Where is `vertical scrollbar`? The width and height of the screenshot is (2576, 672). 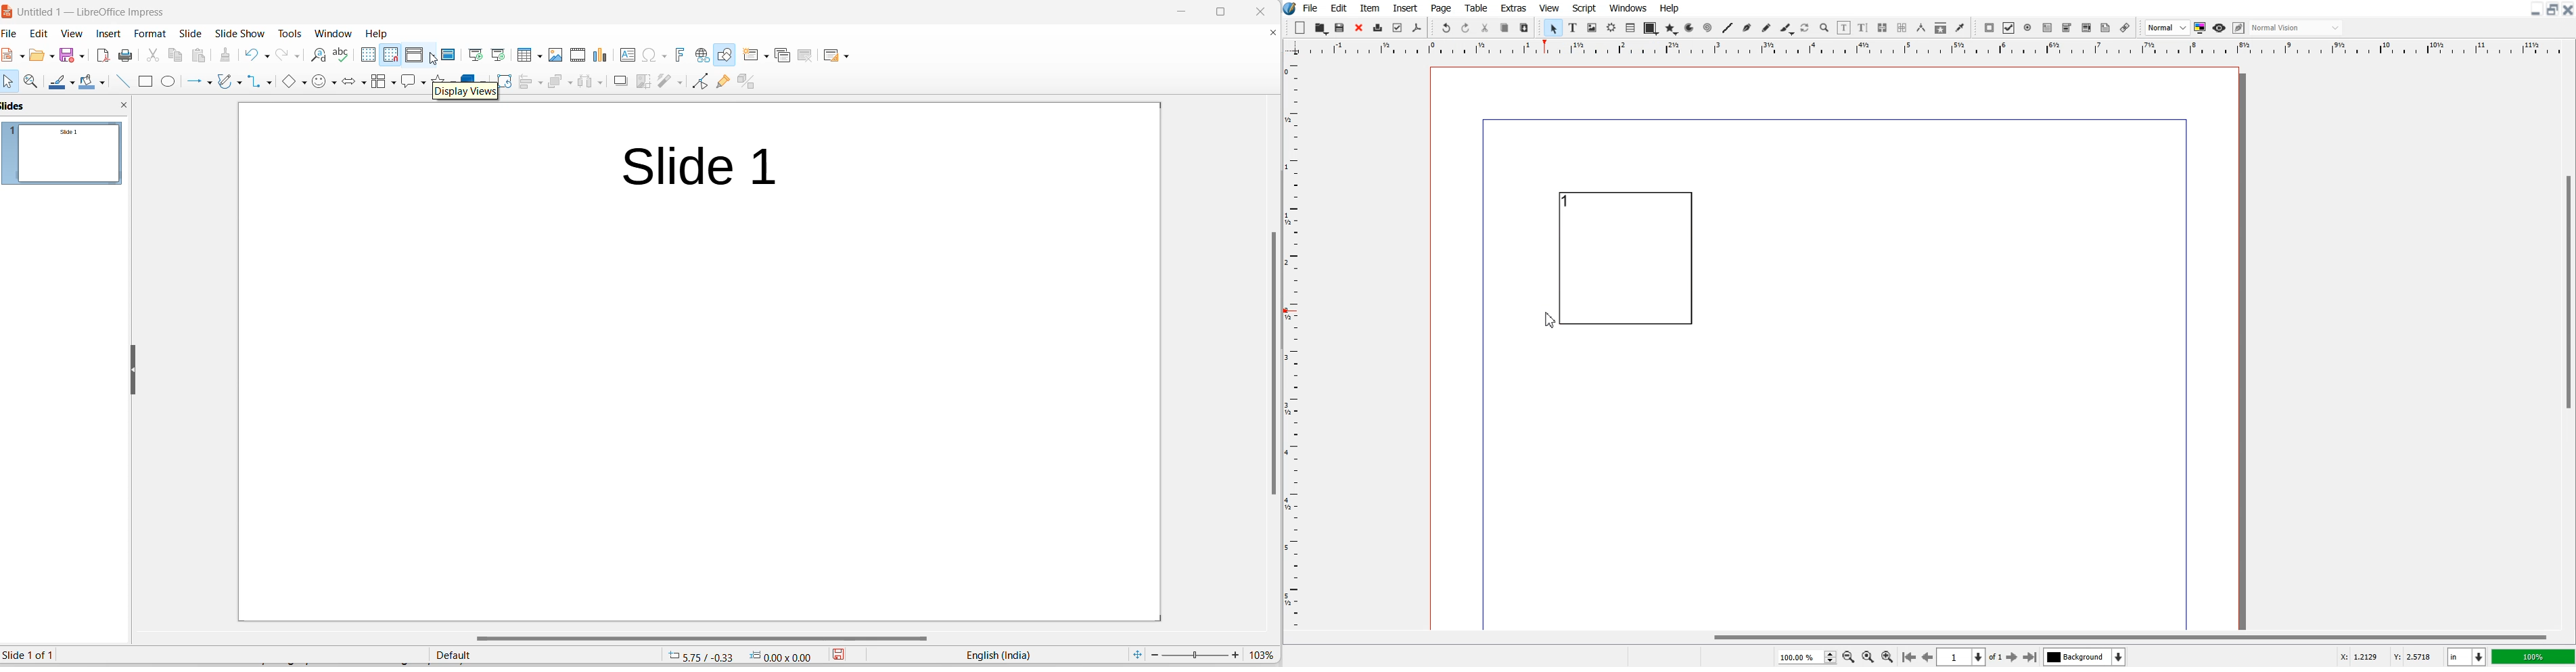
vertical scrollbar is located at coordinates (1270, 363).